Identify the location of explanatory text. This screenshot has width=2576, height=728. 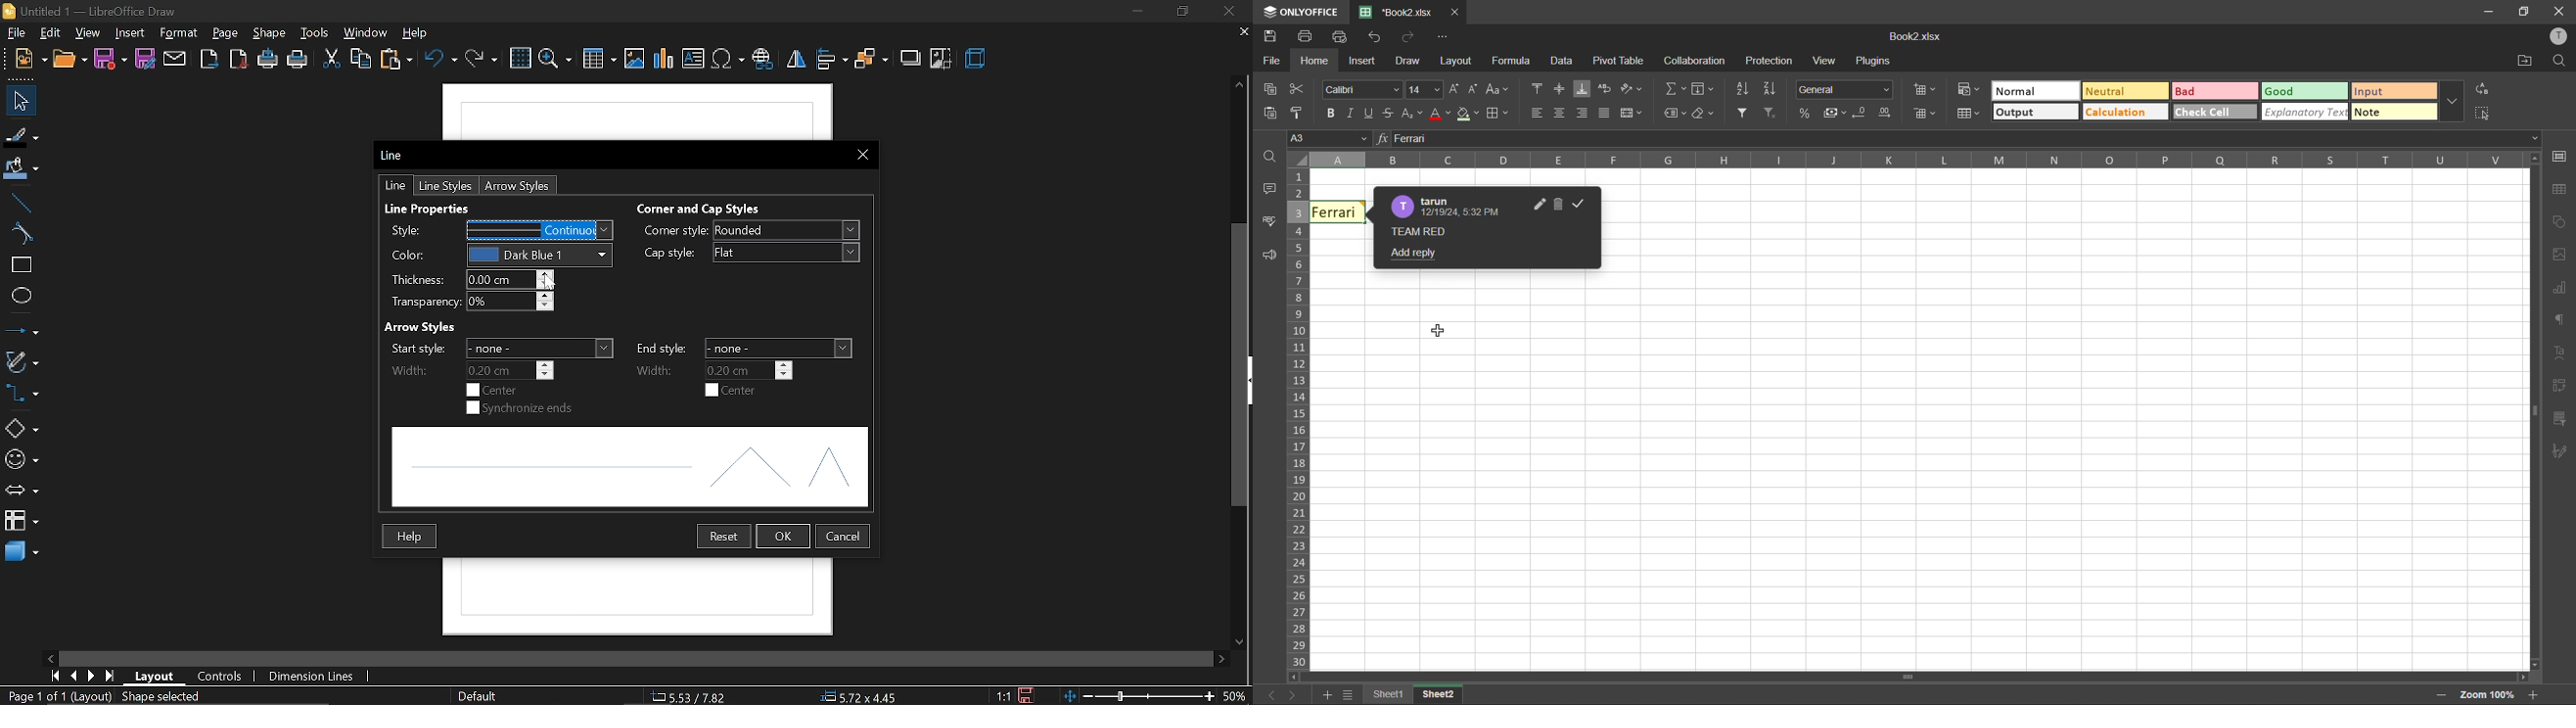
(2304, 113).